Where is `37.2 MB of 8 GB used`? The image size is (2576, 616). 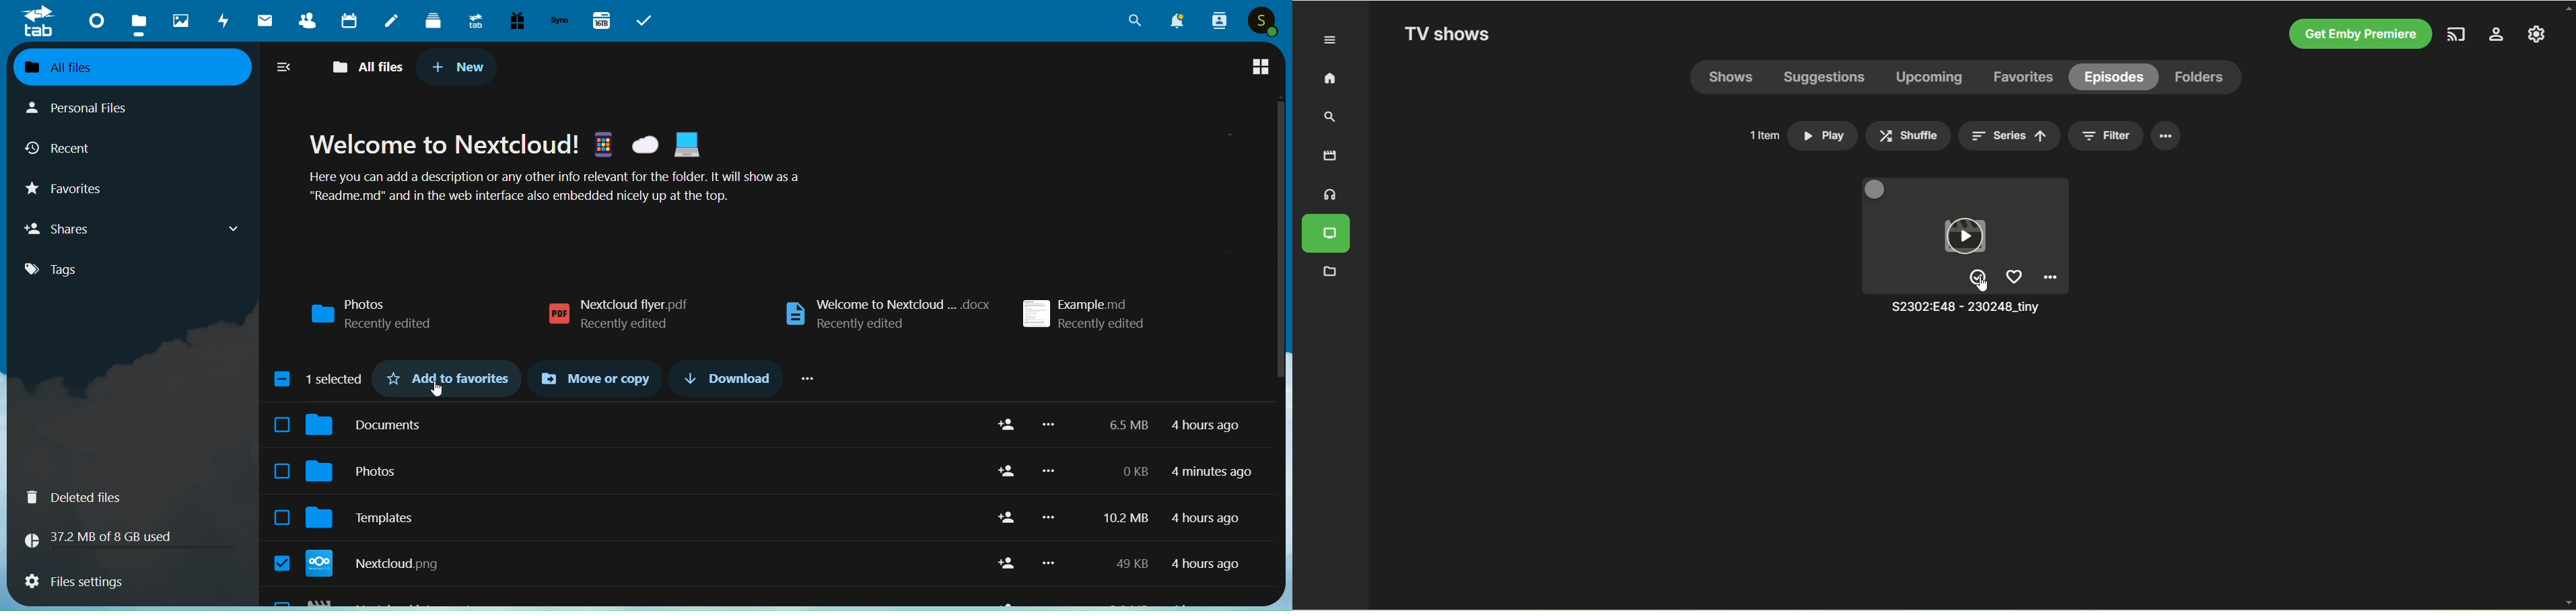
37.2 MB of 8 GB used is located at coordinates (128, 540).